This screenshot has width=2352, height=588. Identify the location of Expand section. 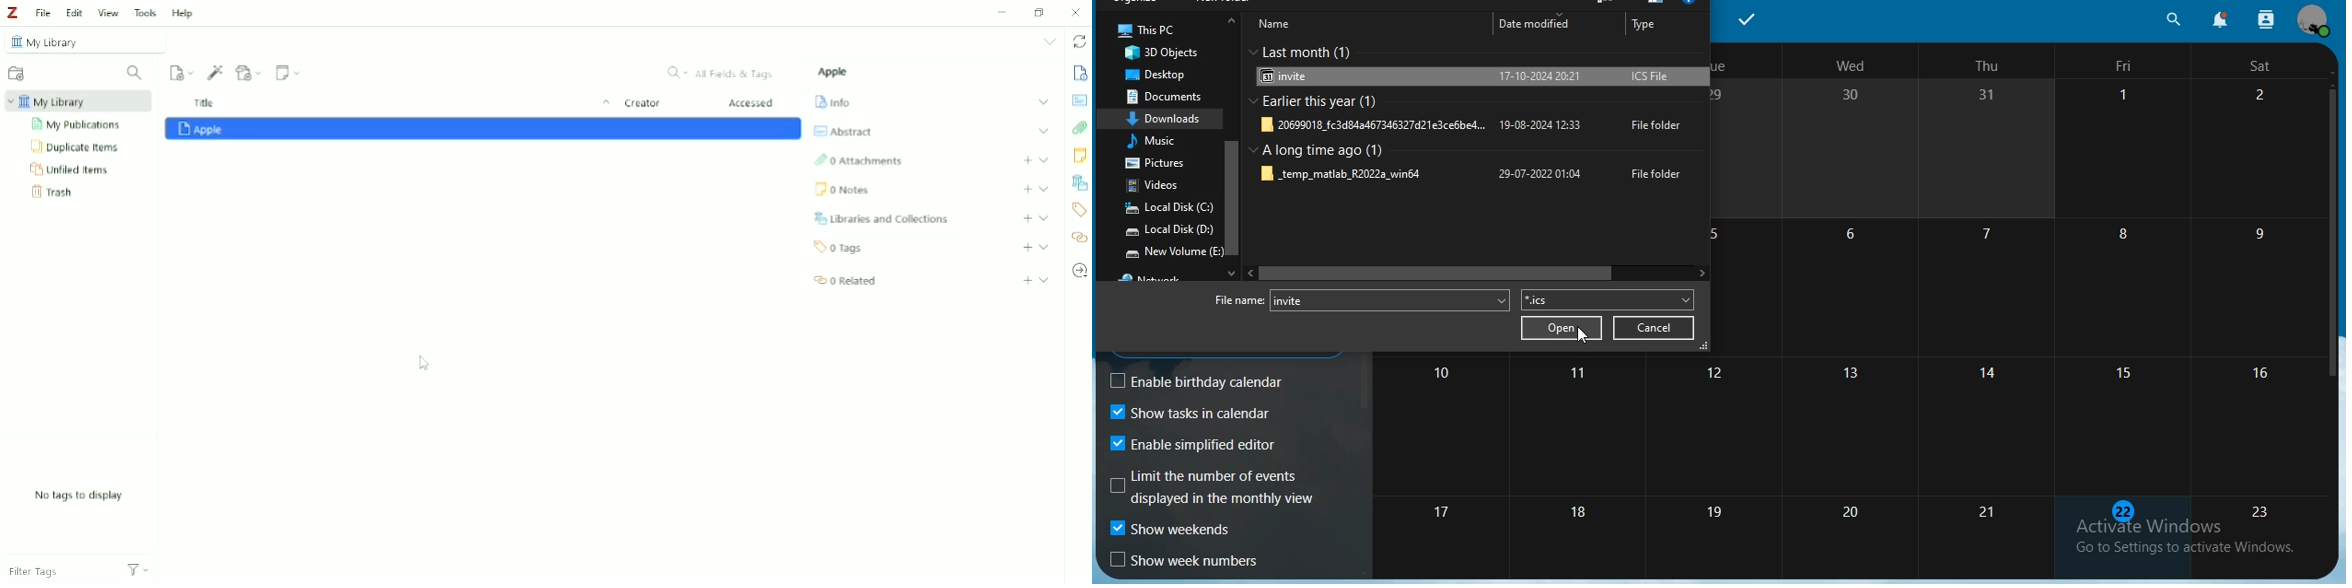
(1044, 247).